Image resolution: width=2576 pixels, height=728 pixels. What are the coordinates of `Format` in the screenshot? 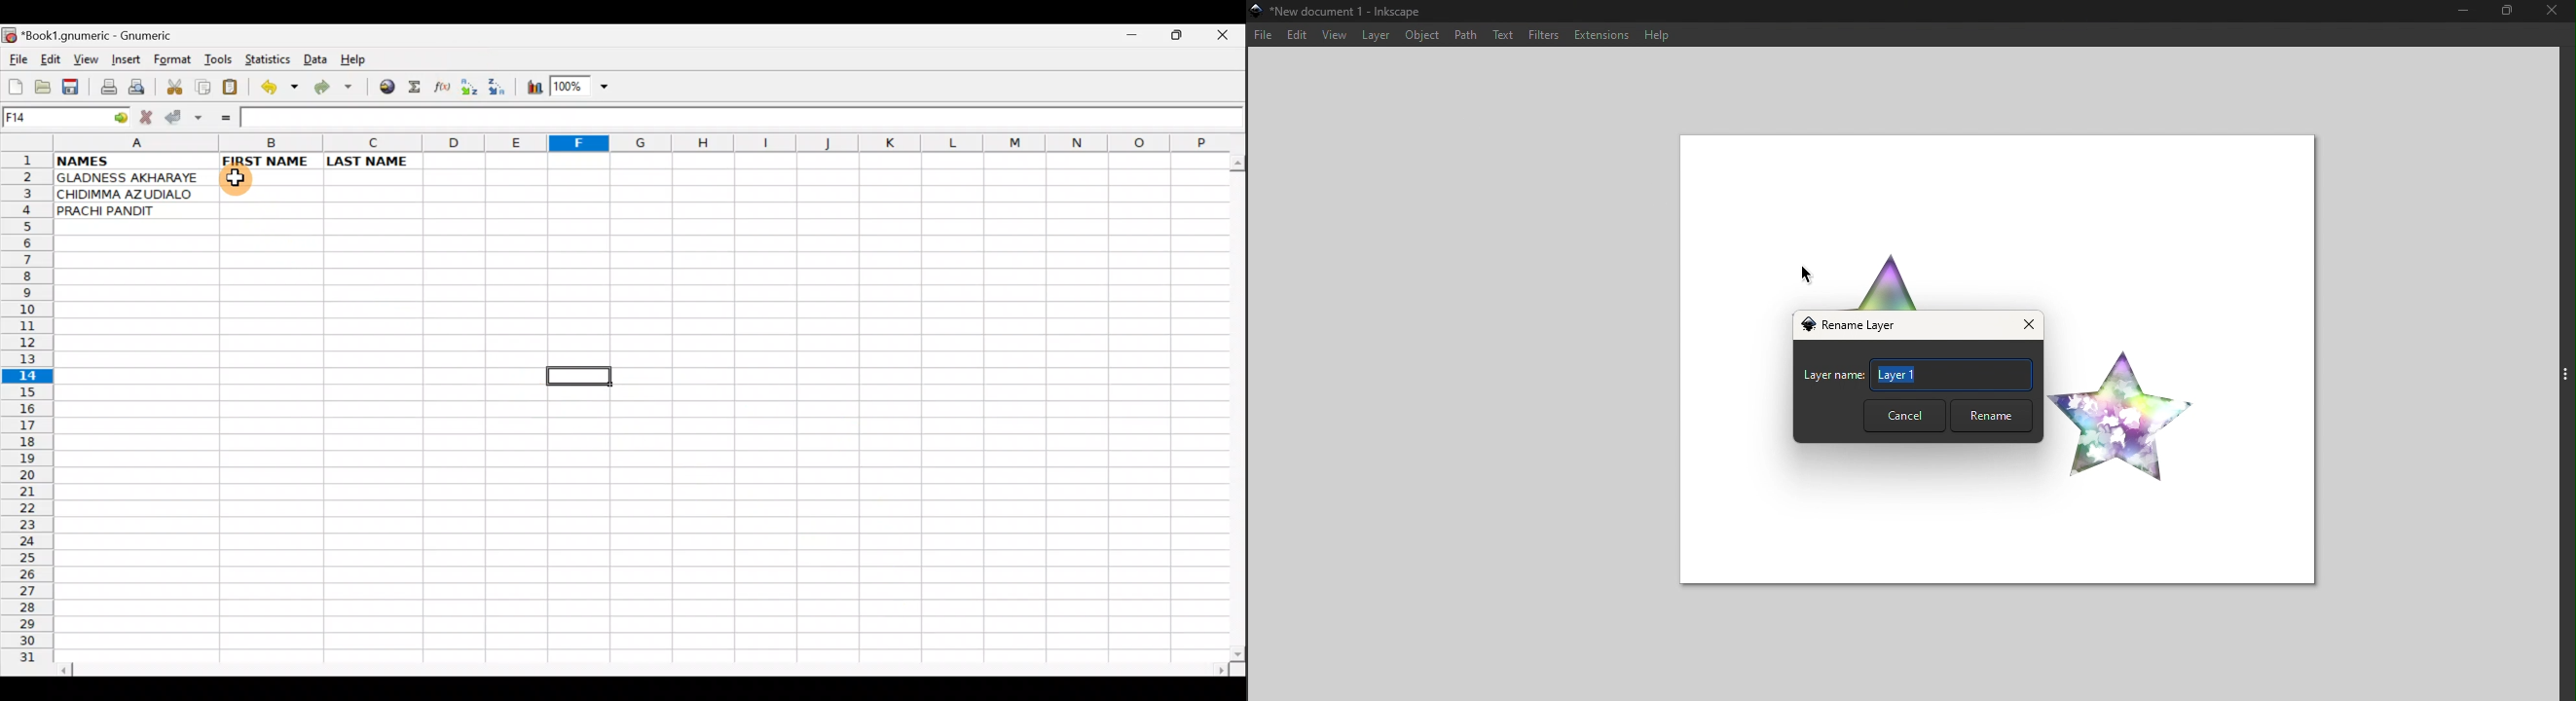 It's located at (175, 61).